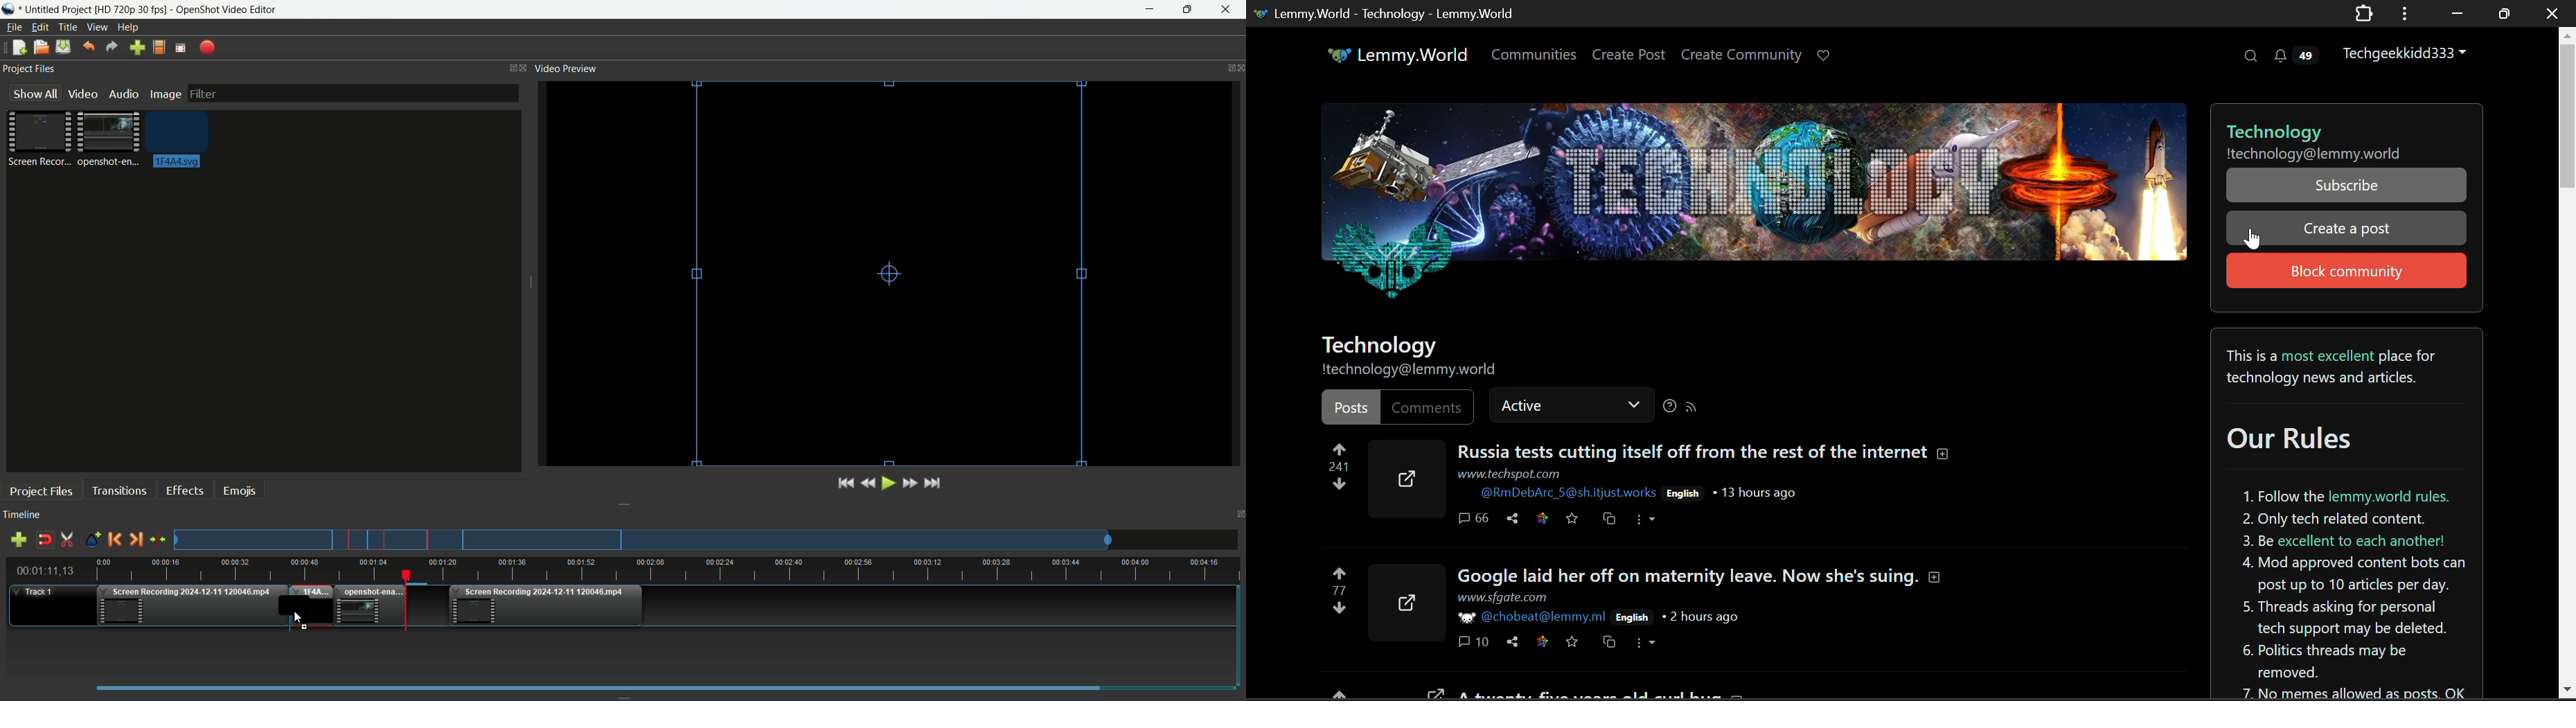 This screenshot has height=728, width=2576. What do you see at coordinates (1633, 617) in the screenshot?
I see `English` at bounding box center [1633, 617].